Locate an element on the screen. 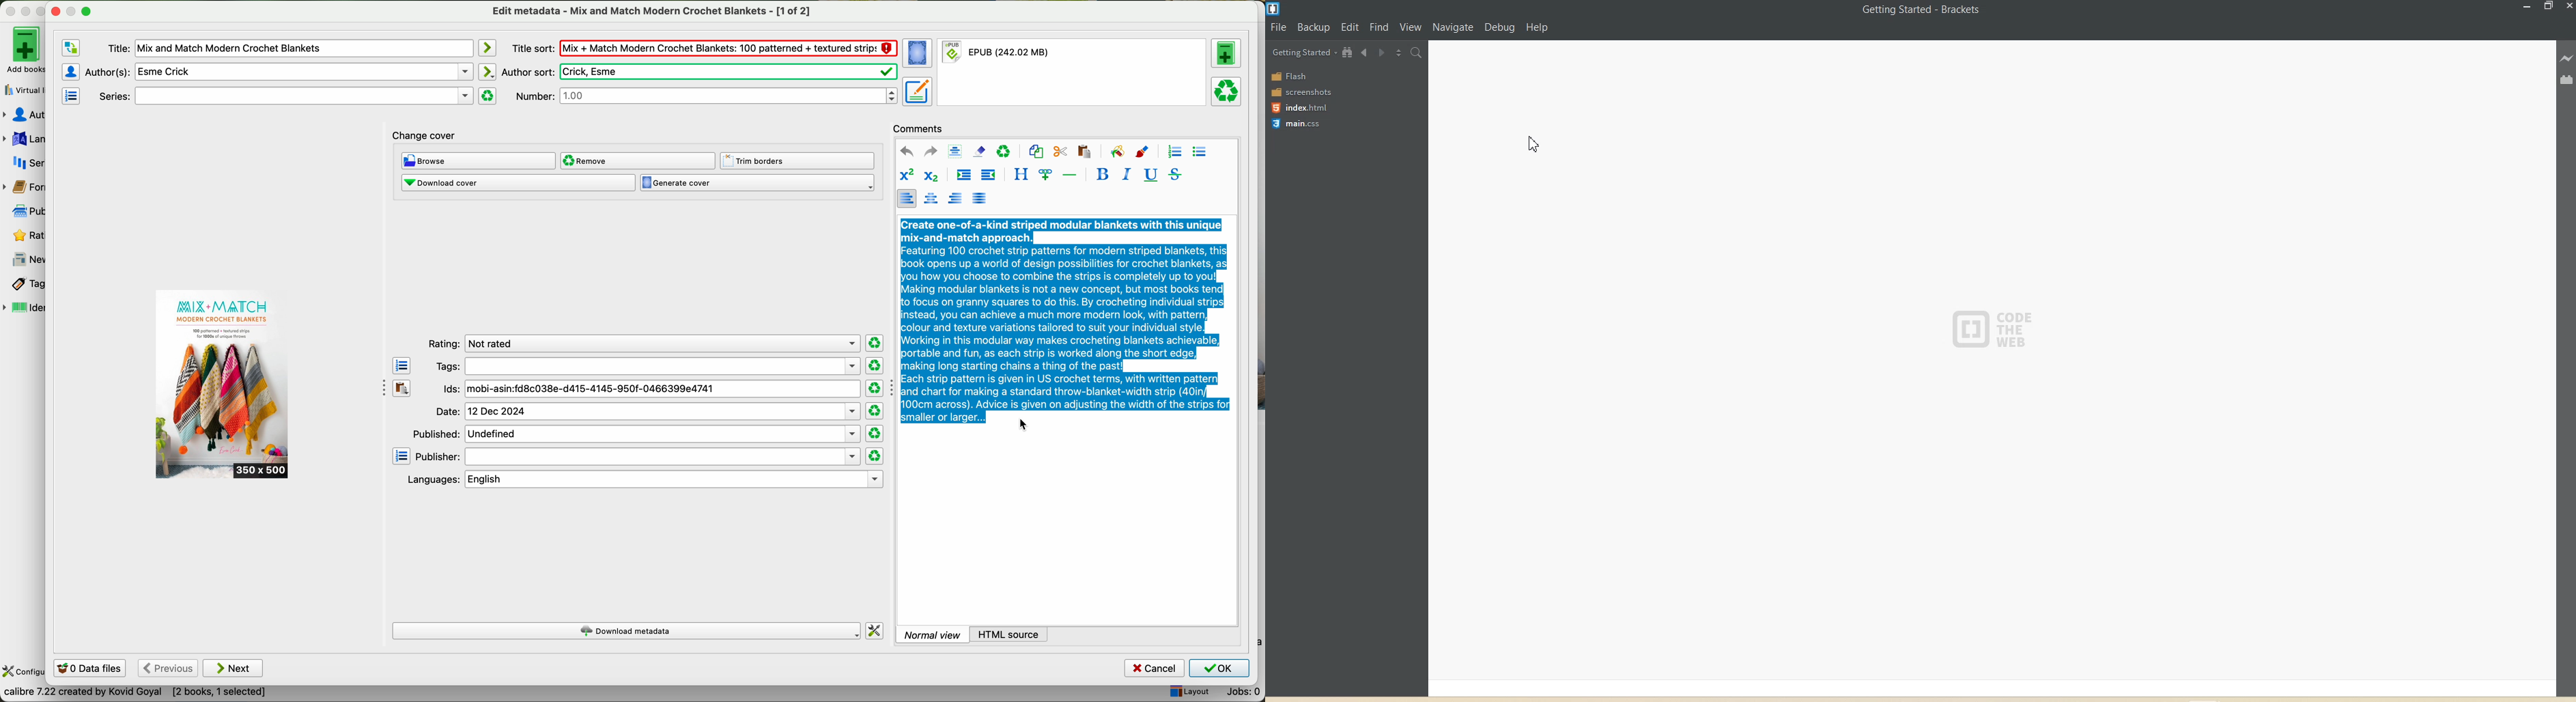 This screenshot has width=2576, height=728. Flash is located at coordinates (1292, 76).